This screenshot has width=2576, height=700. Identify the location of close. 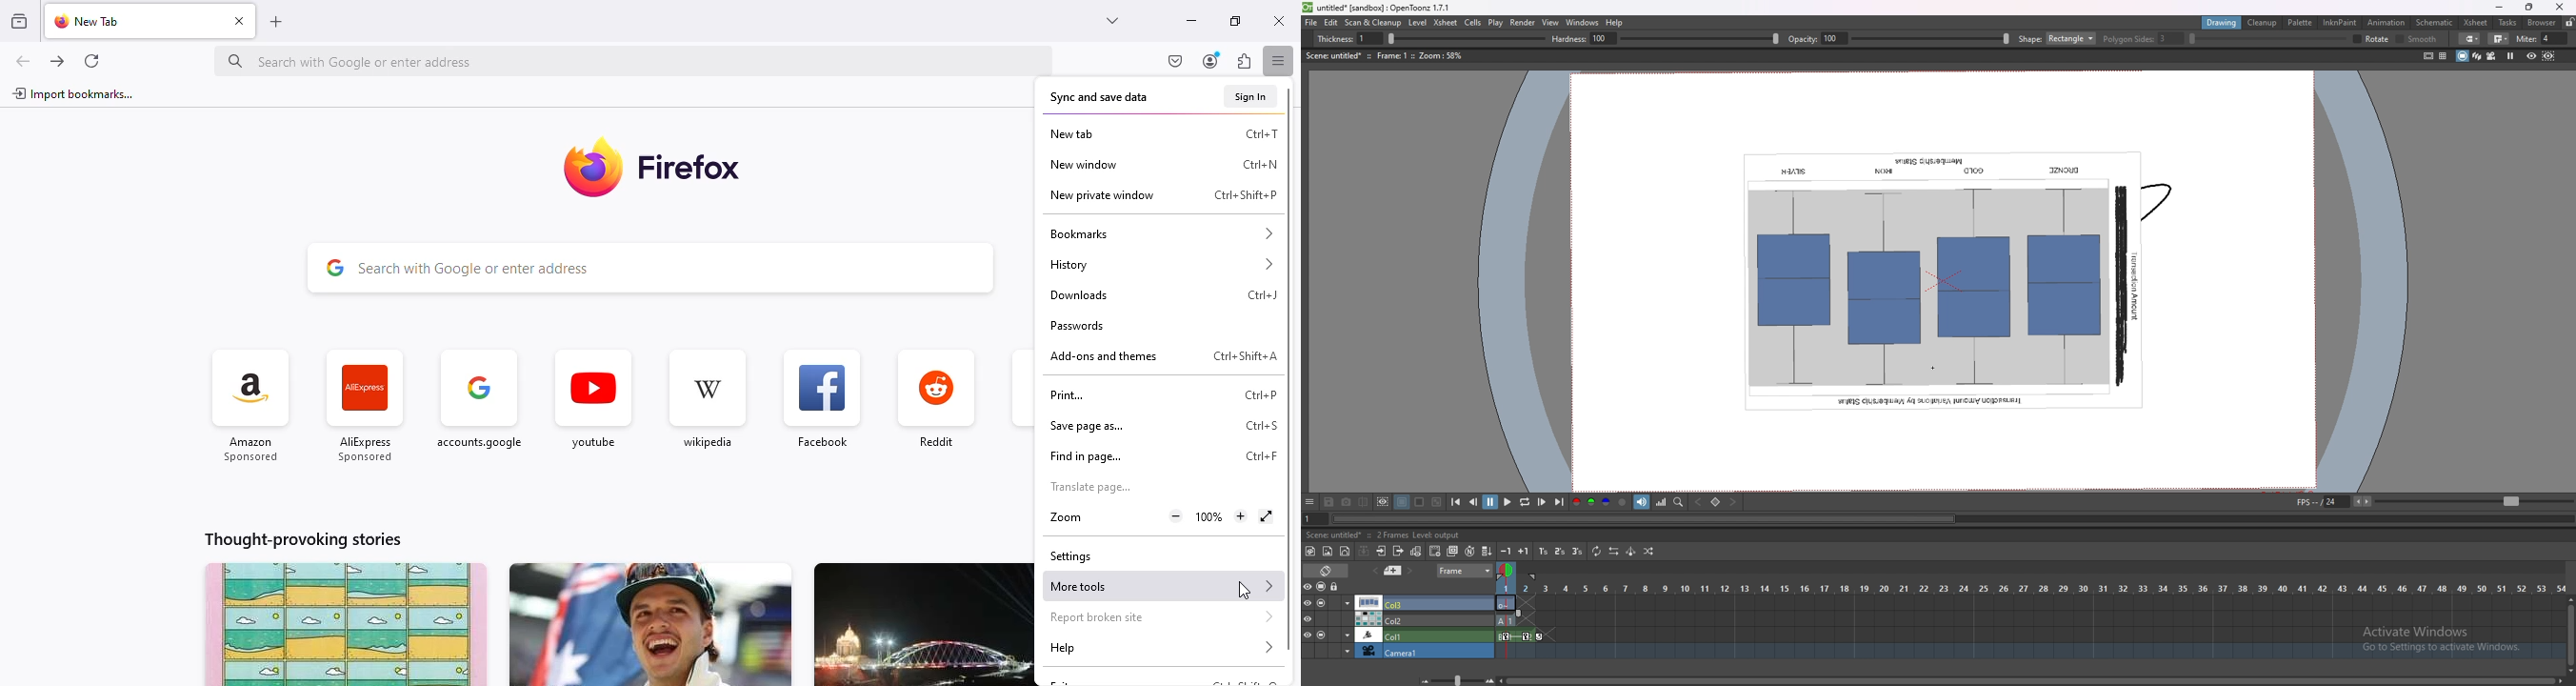
(2558, 7).